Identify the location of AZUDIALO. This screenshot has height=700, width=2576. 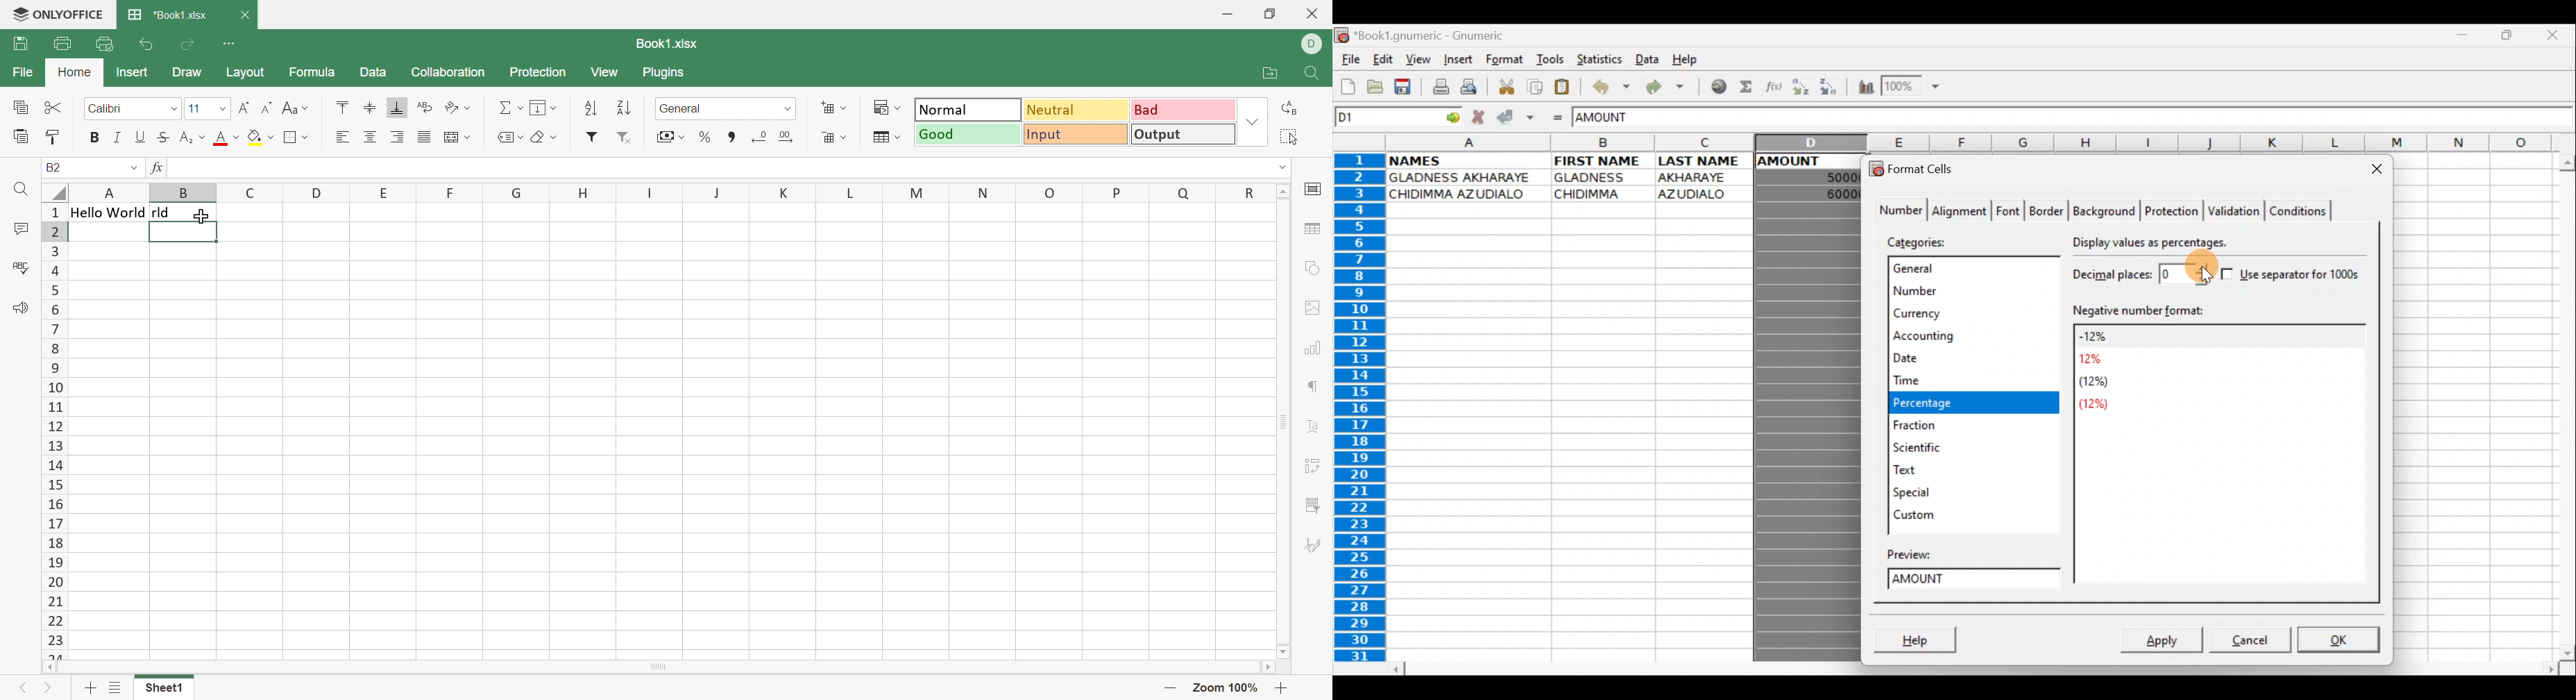
(1697, 193).